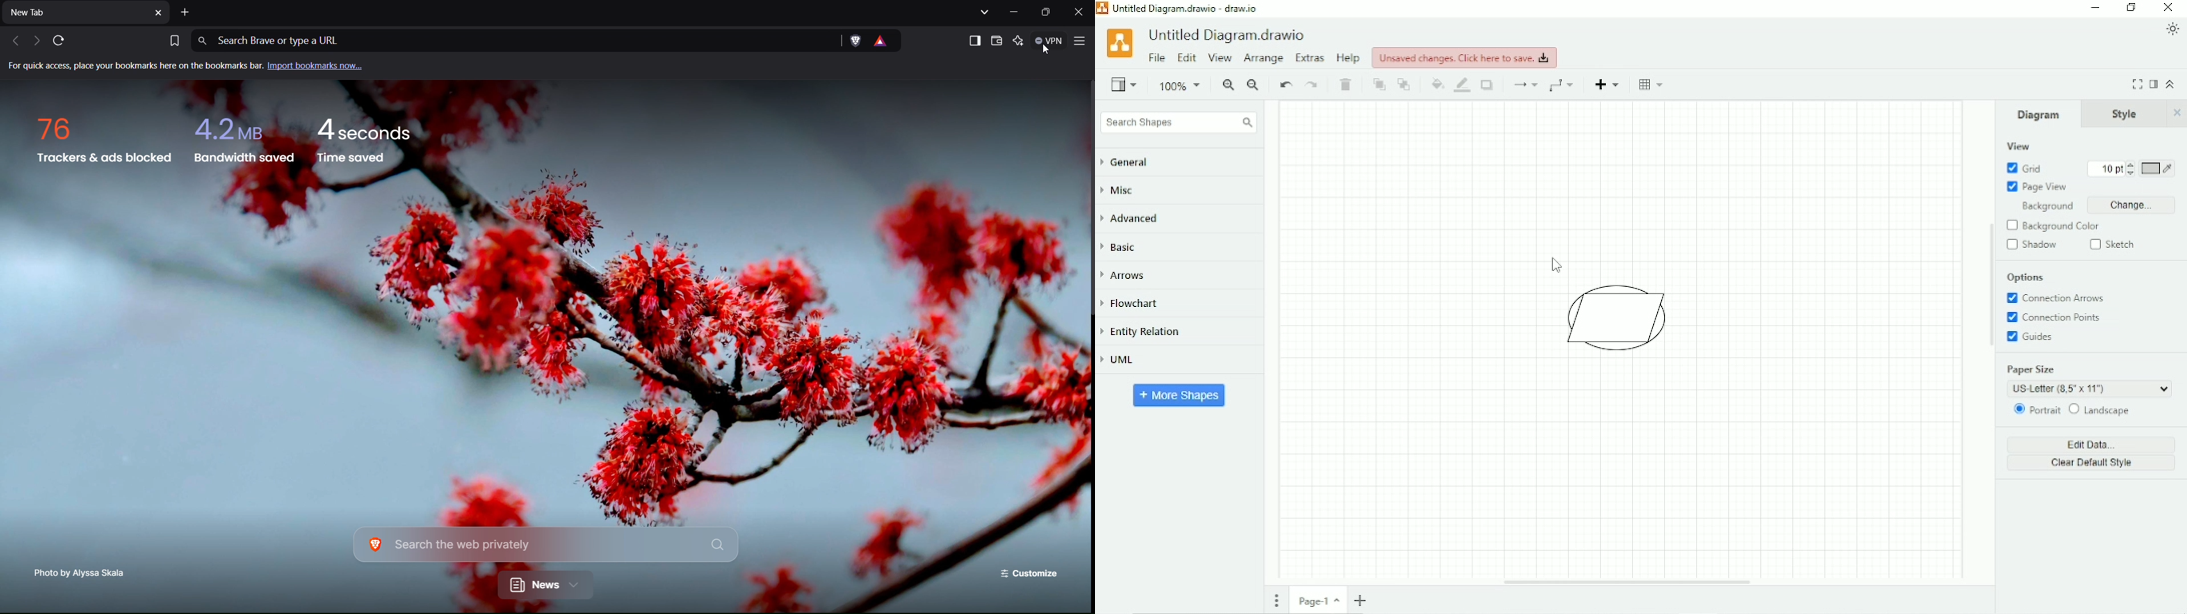 Image resolution: width=2212 pixels, height=616 pixels. What do you see at coordinates (1524, 85) in the screenshot?
I see `Connection` at bounding box center [1524, 85].